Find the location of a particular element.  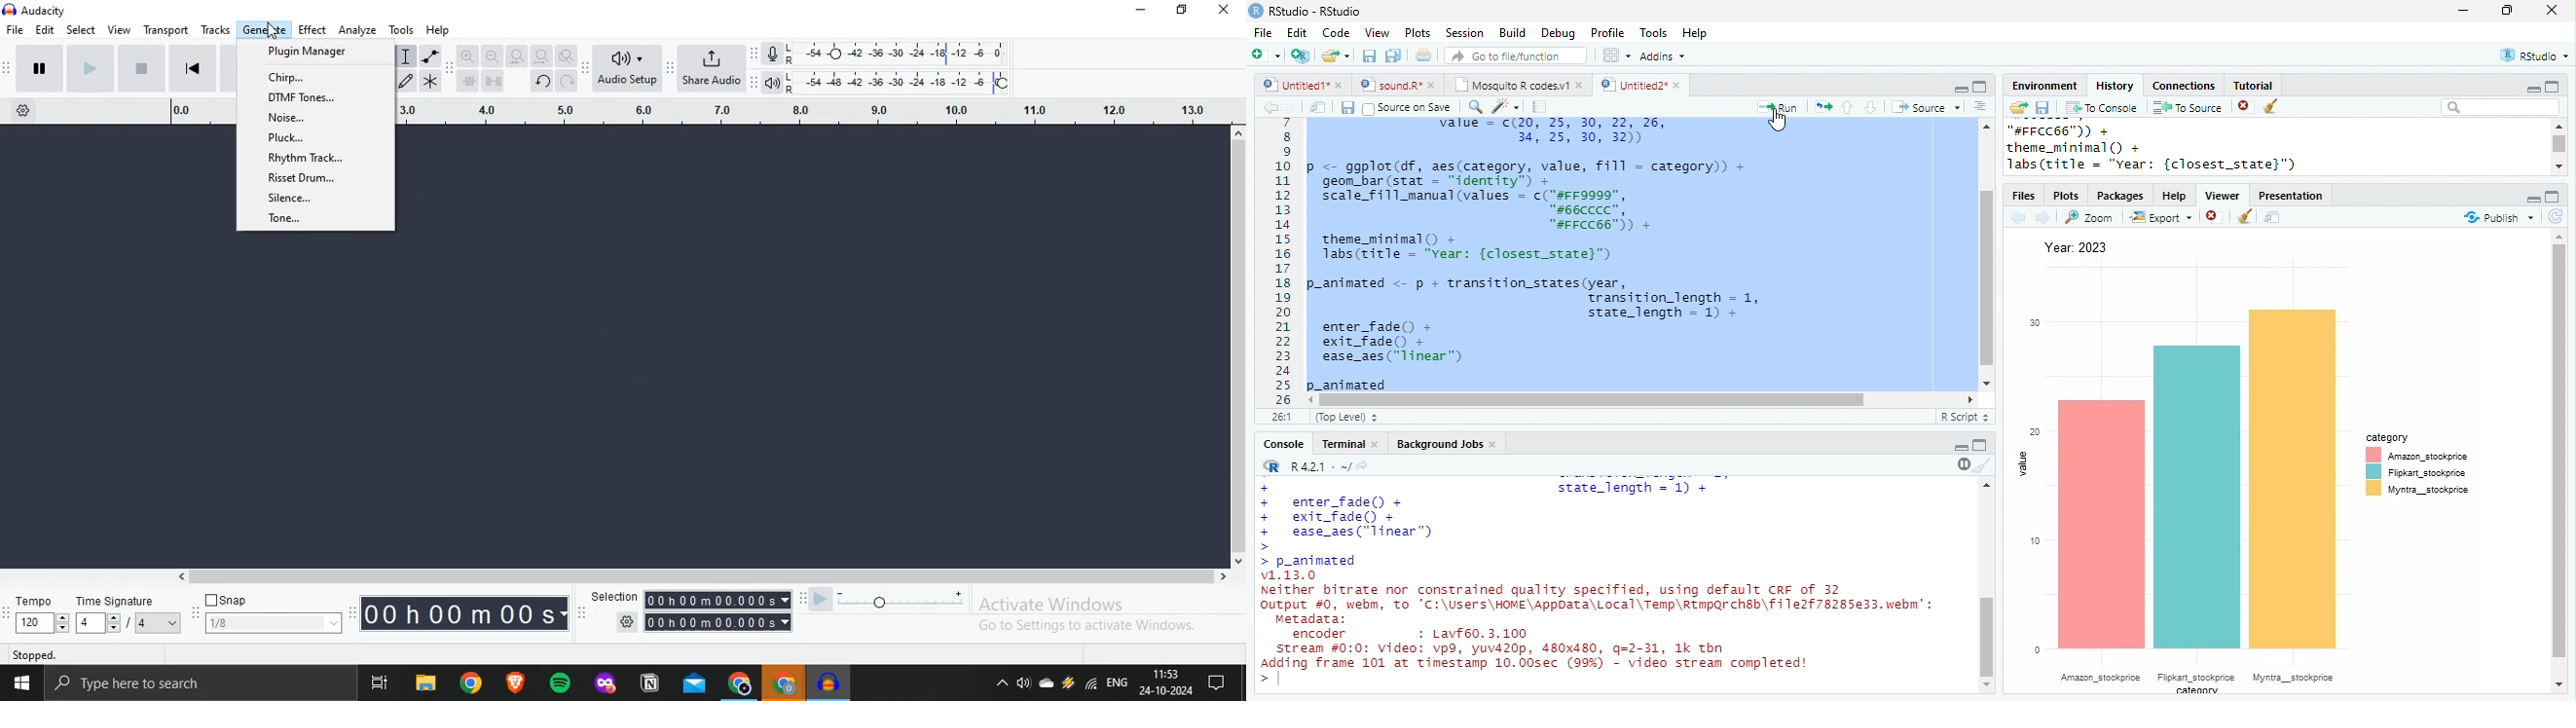

close is located at coordinates (1677, 85).